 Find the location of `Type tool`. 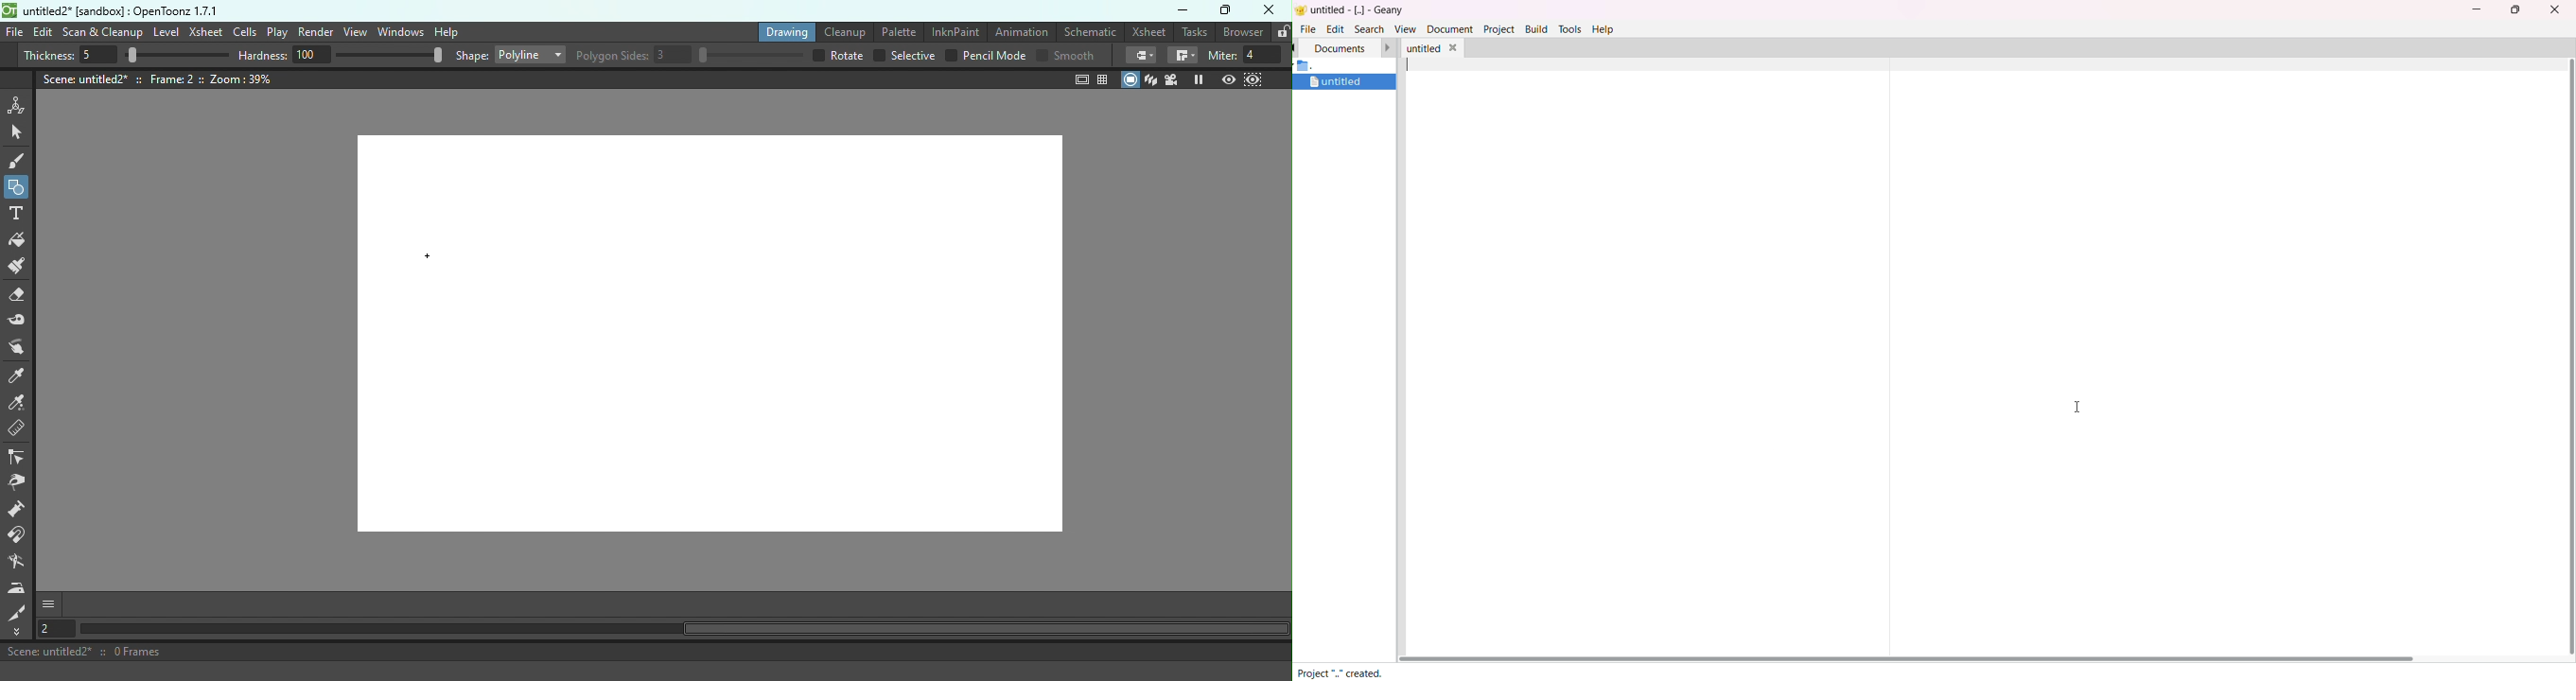

Type tool is located at coordinates (19, 215).